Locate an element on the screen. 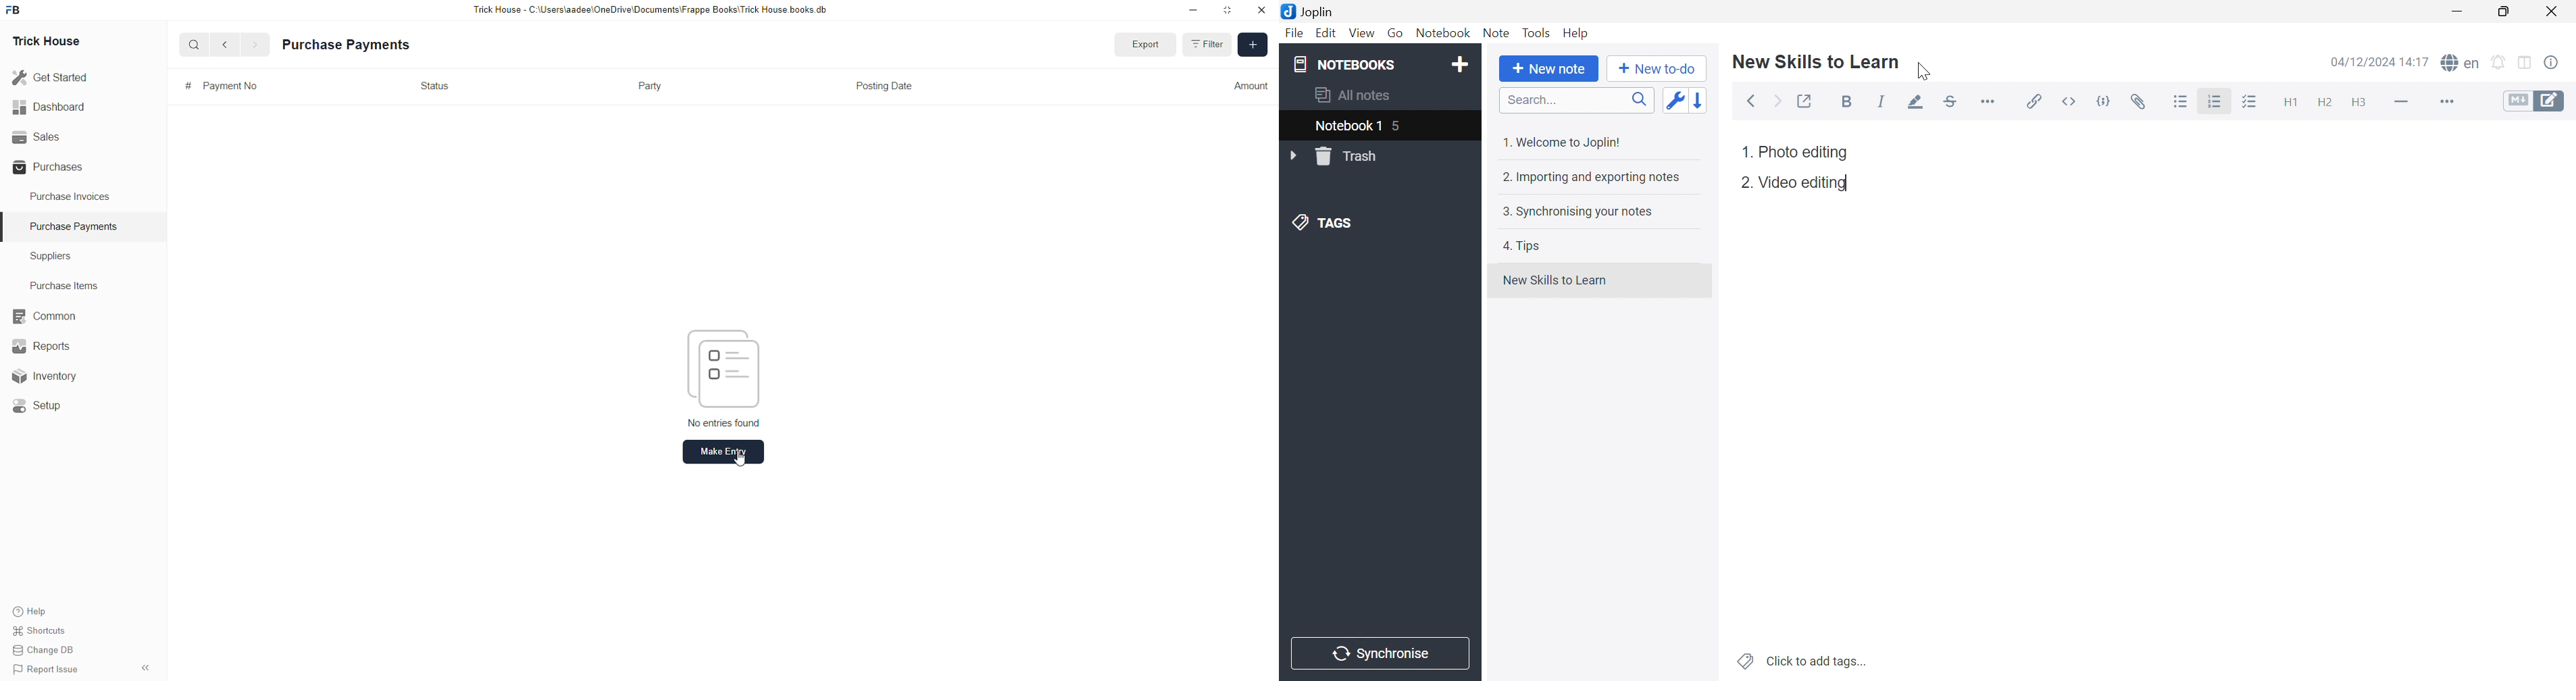 This screenshot has height=700, width=2576. All notes is located at coordinates (1354, 93).